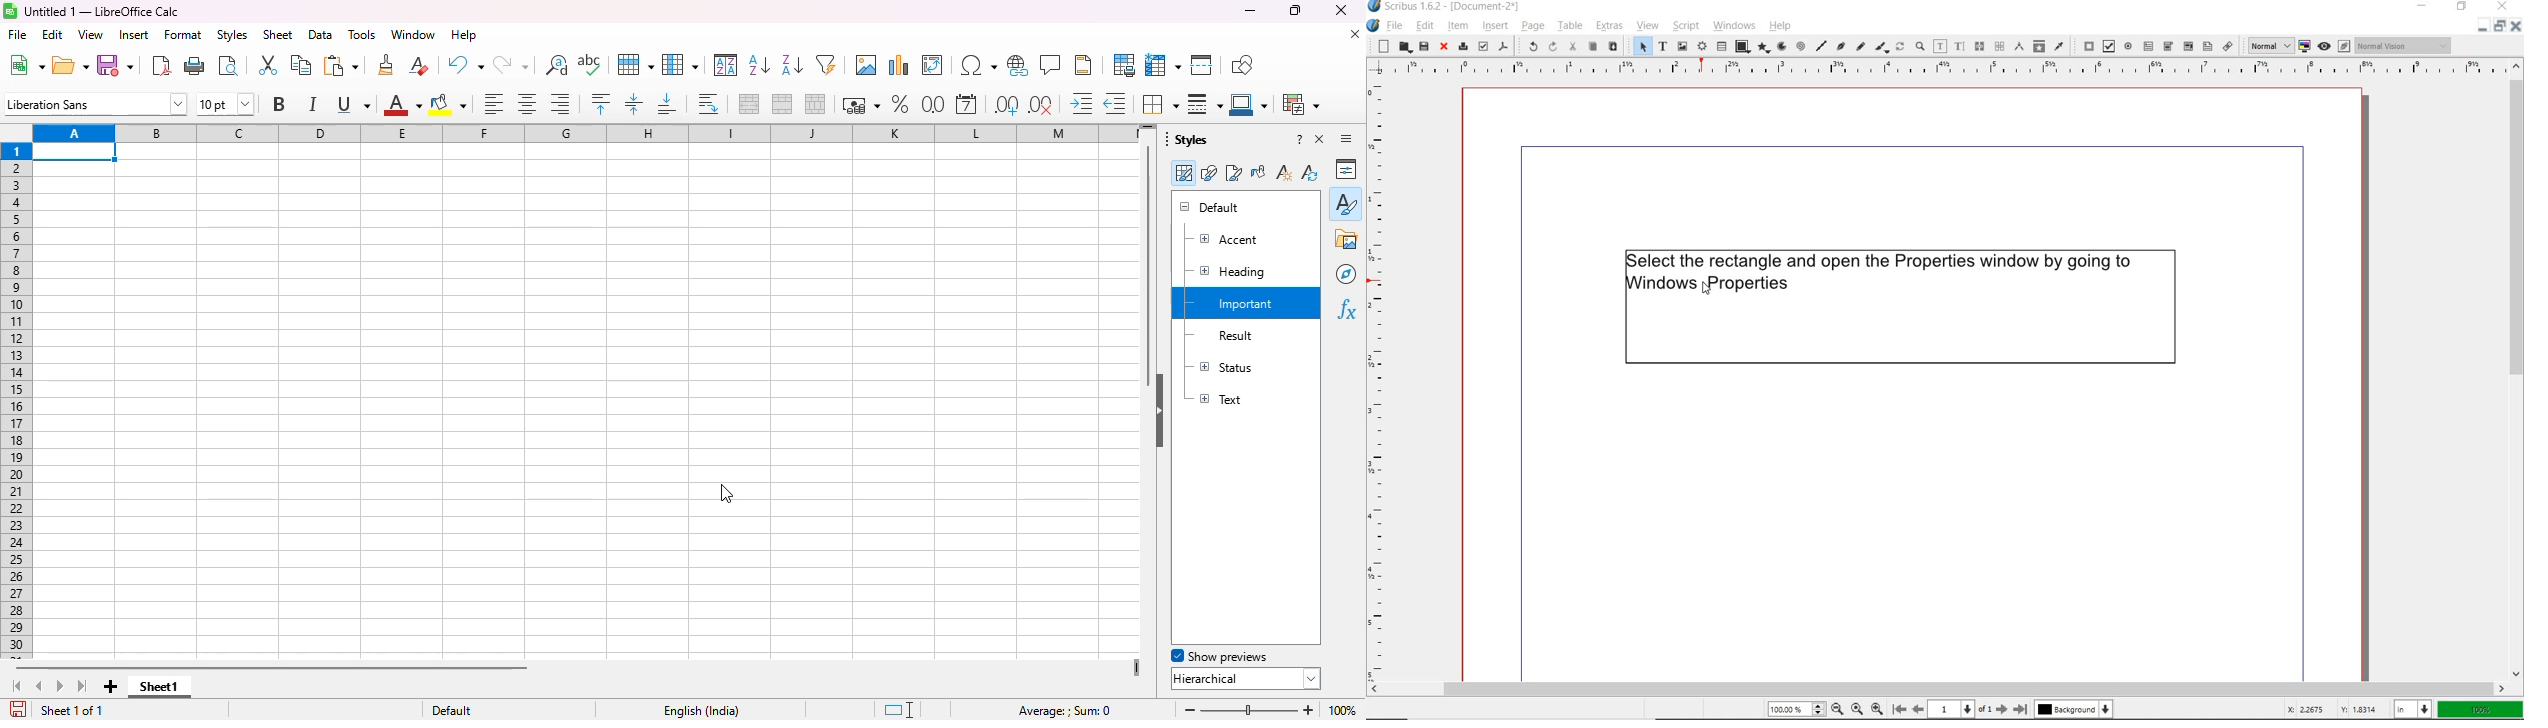  I want to click on delete decimal, so click(1042, 105).